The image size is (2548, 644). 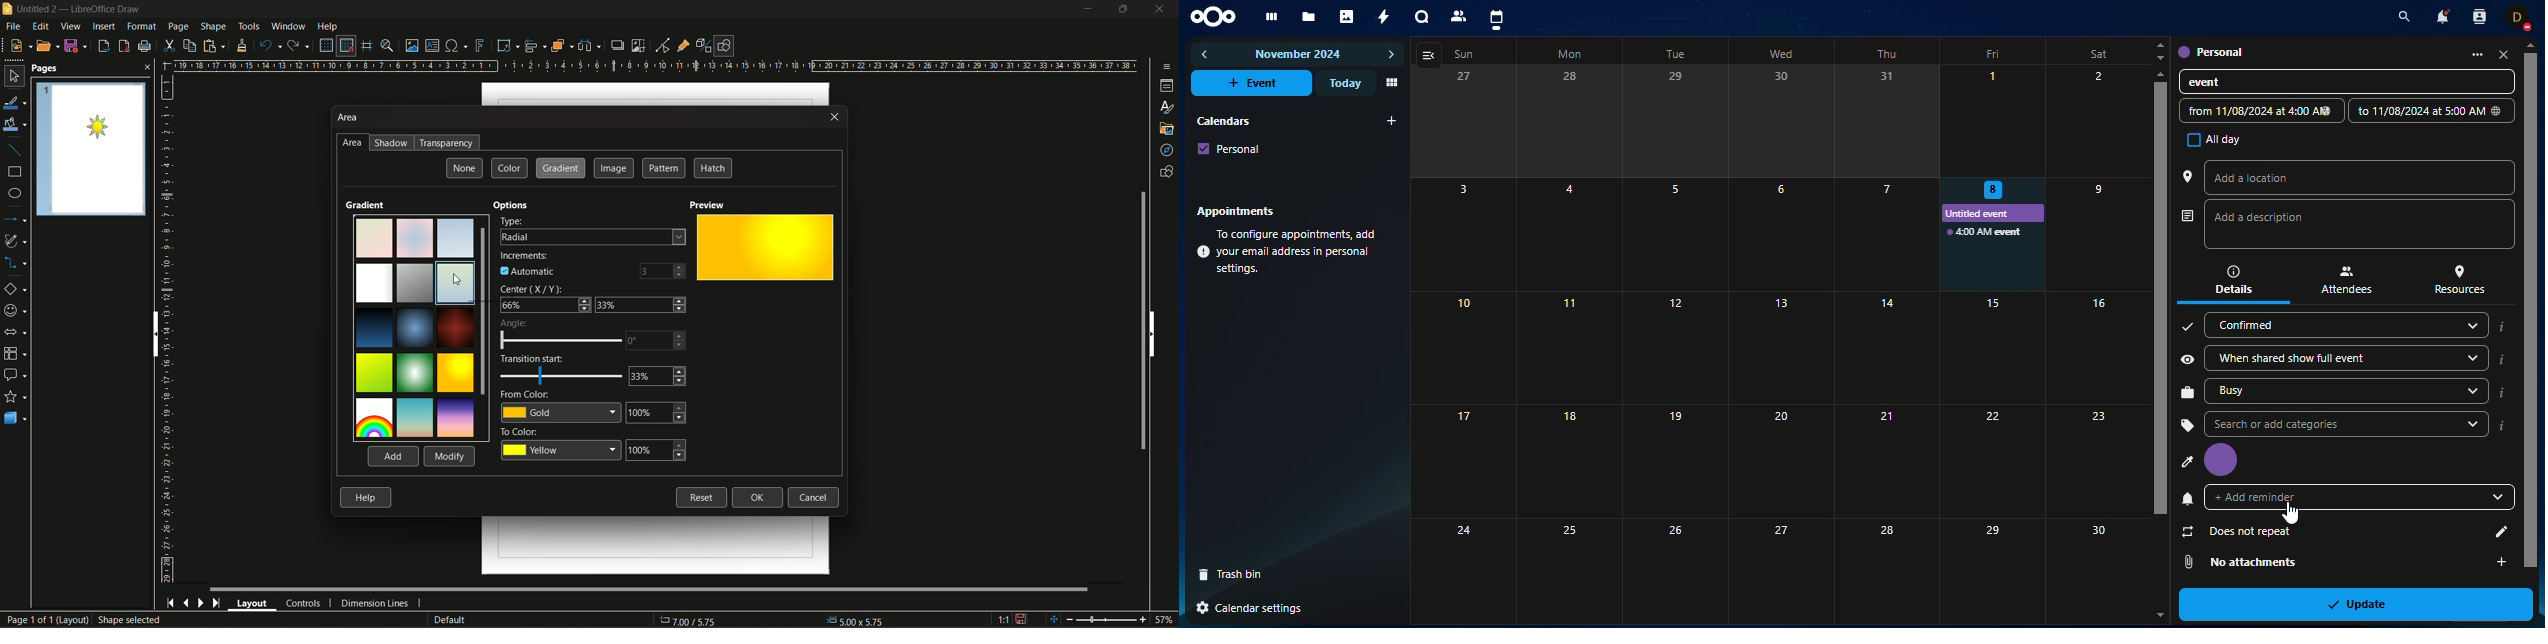 What do you see at coordinates (2240, 532) in the screenshot?
I see `does not repeat` at bounding box center [2240, 532].